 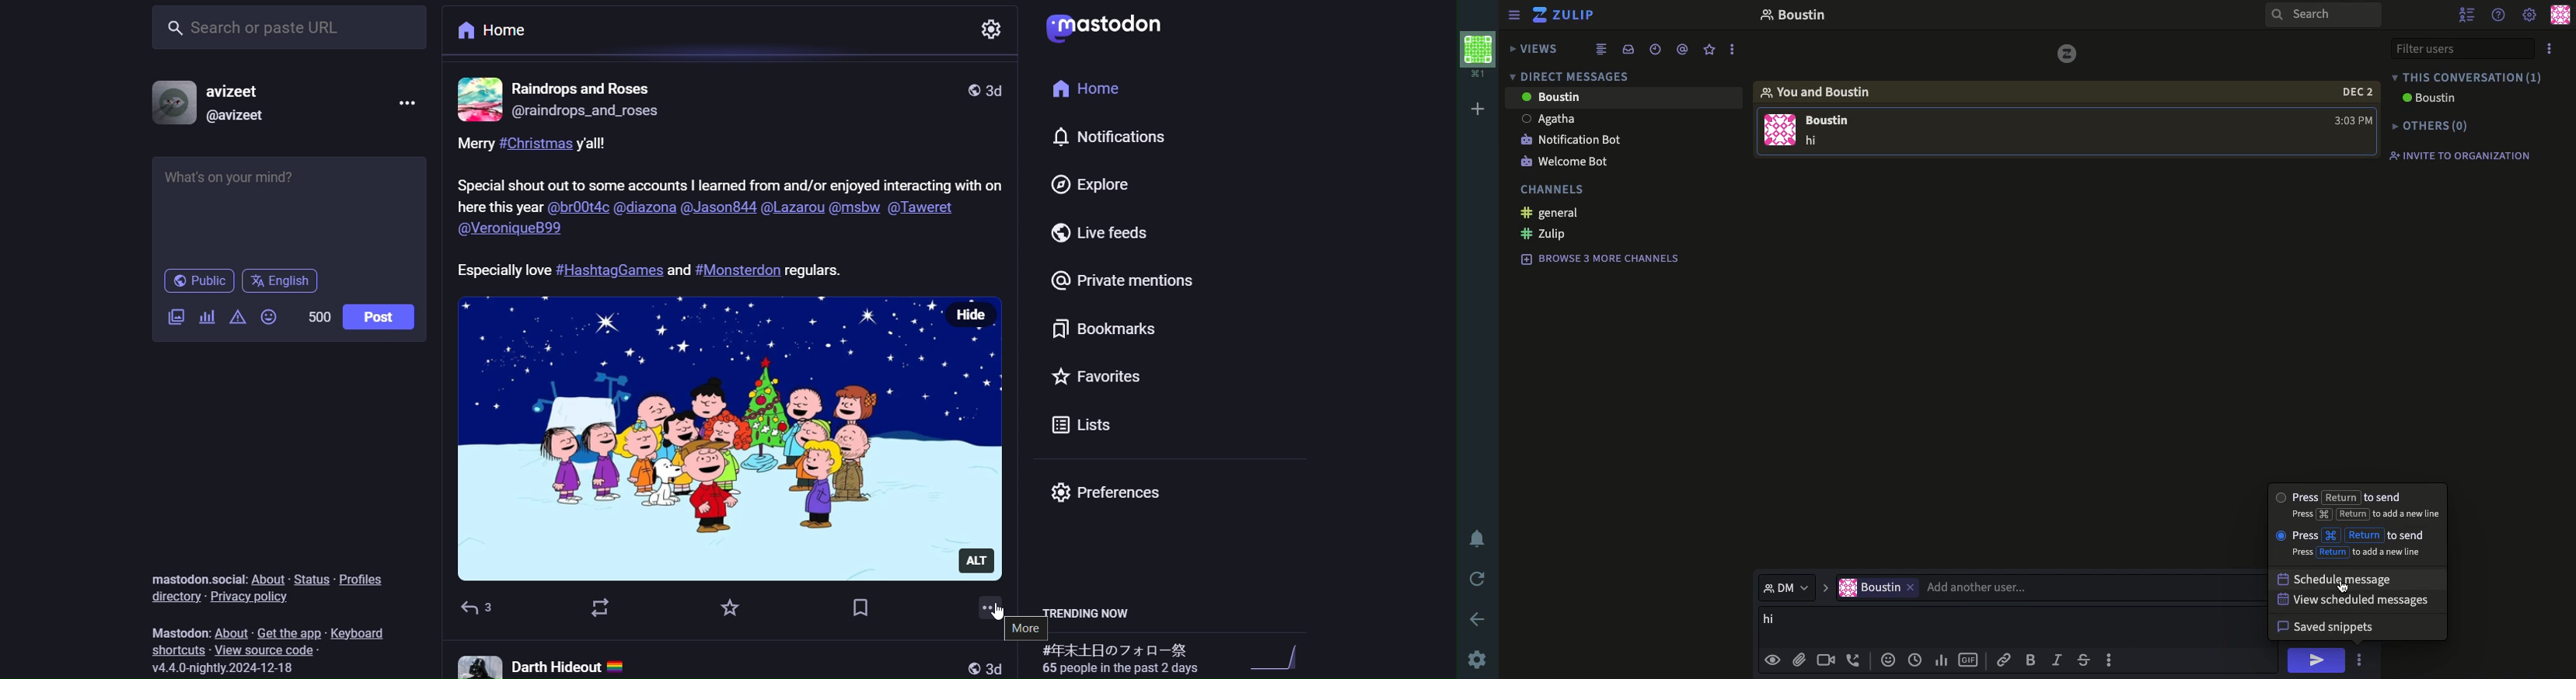 What do you see at coordinates (587, 88) in the screenshot?
I see `name` at bounding box center [587, 88].